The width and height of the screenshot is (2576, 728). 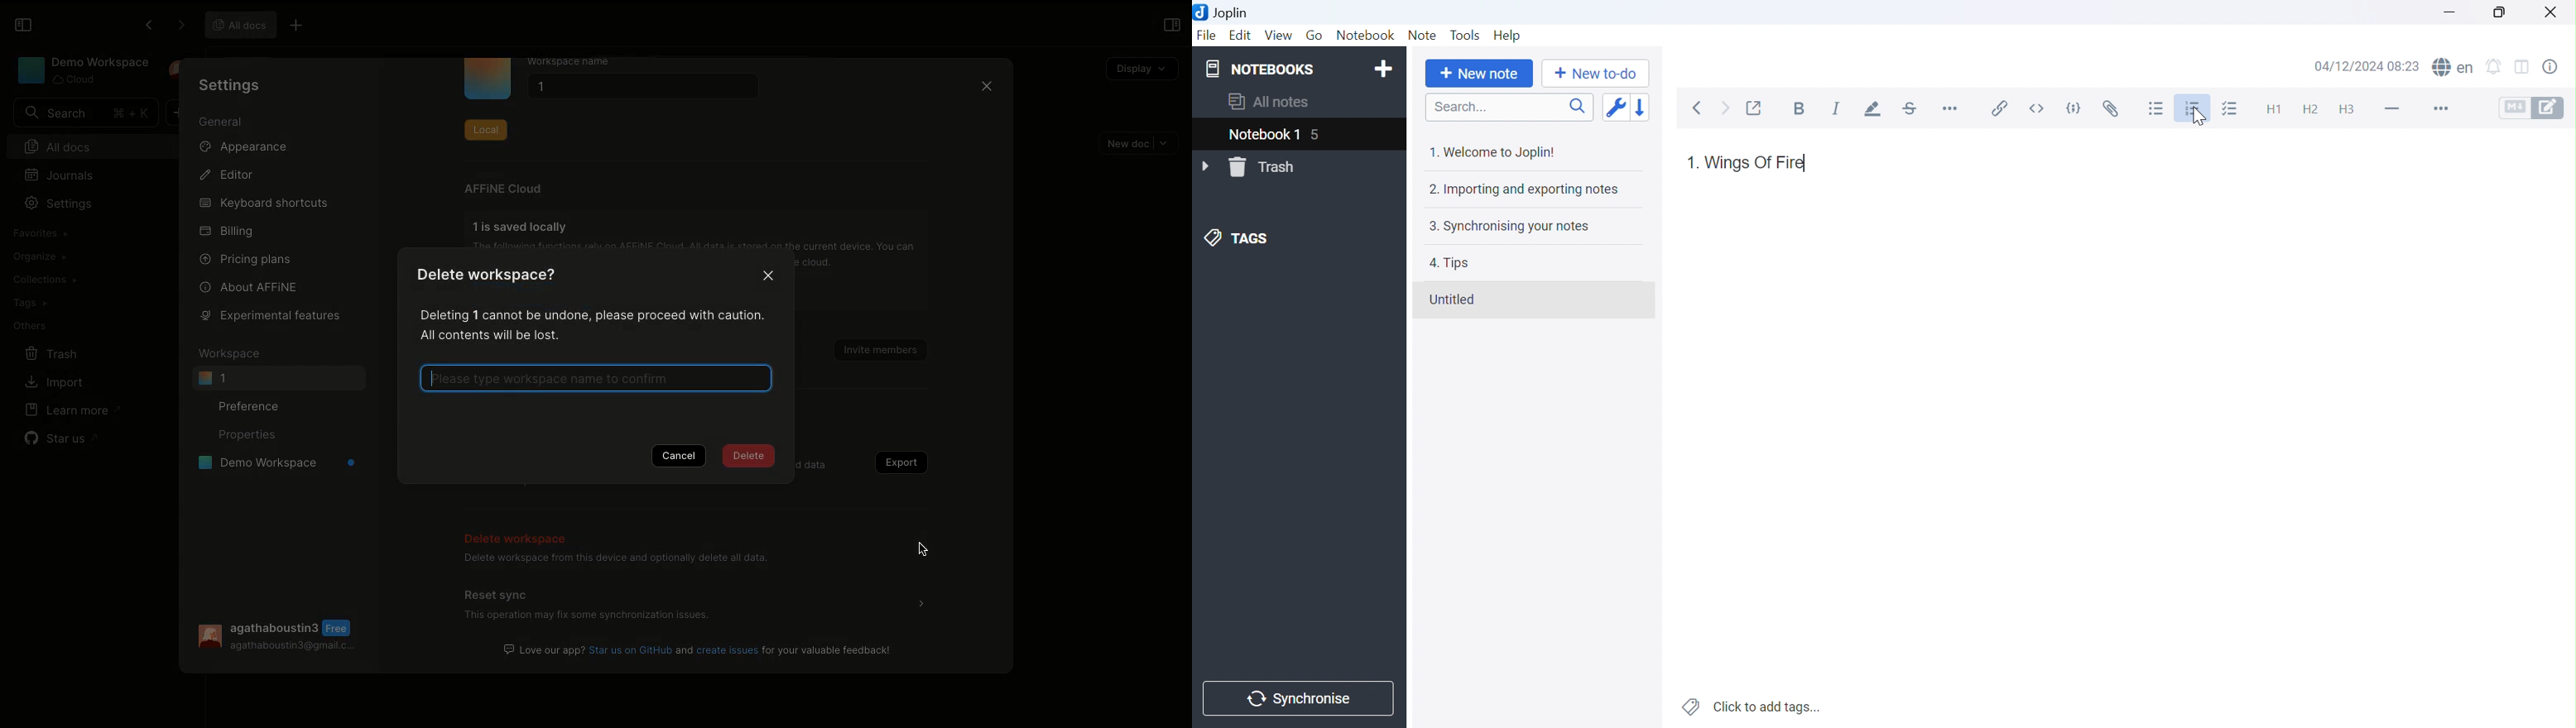 I want to click on typing cursor, so click(x=1808, y=164).